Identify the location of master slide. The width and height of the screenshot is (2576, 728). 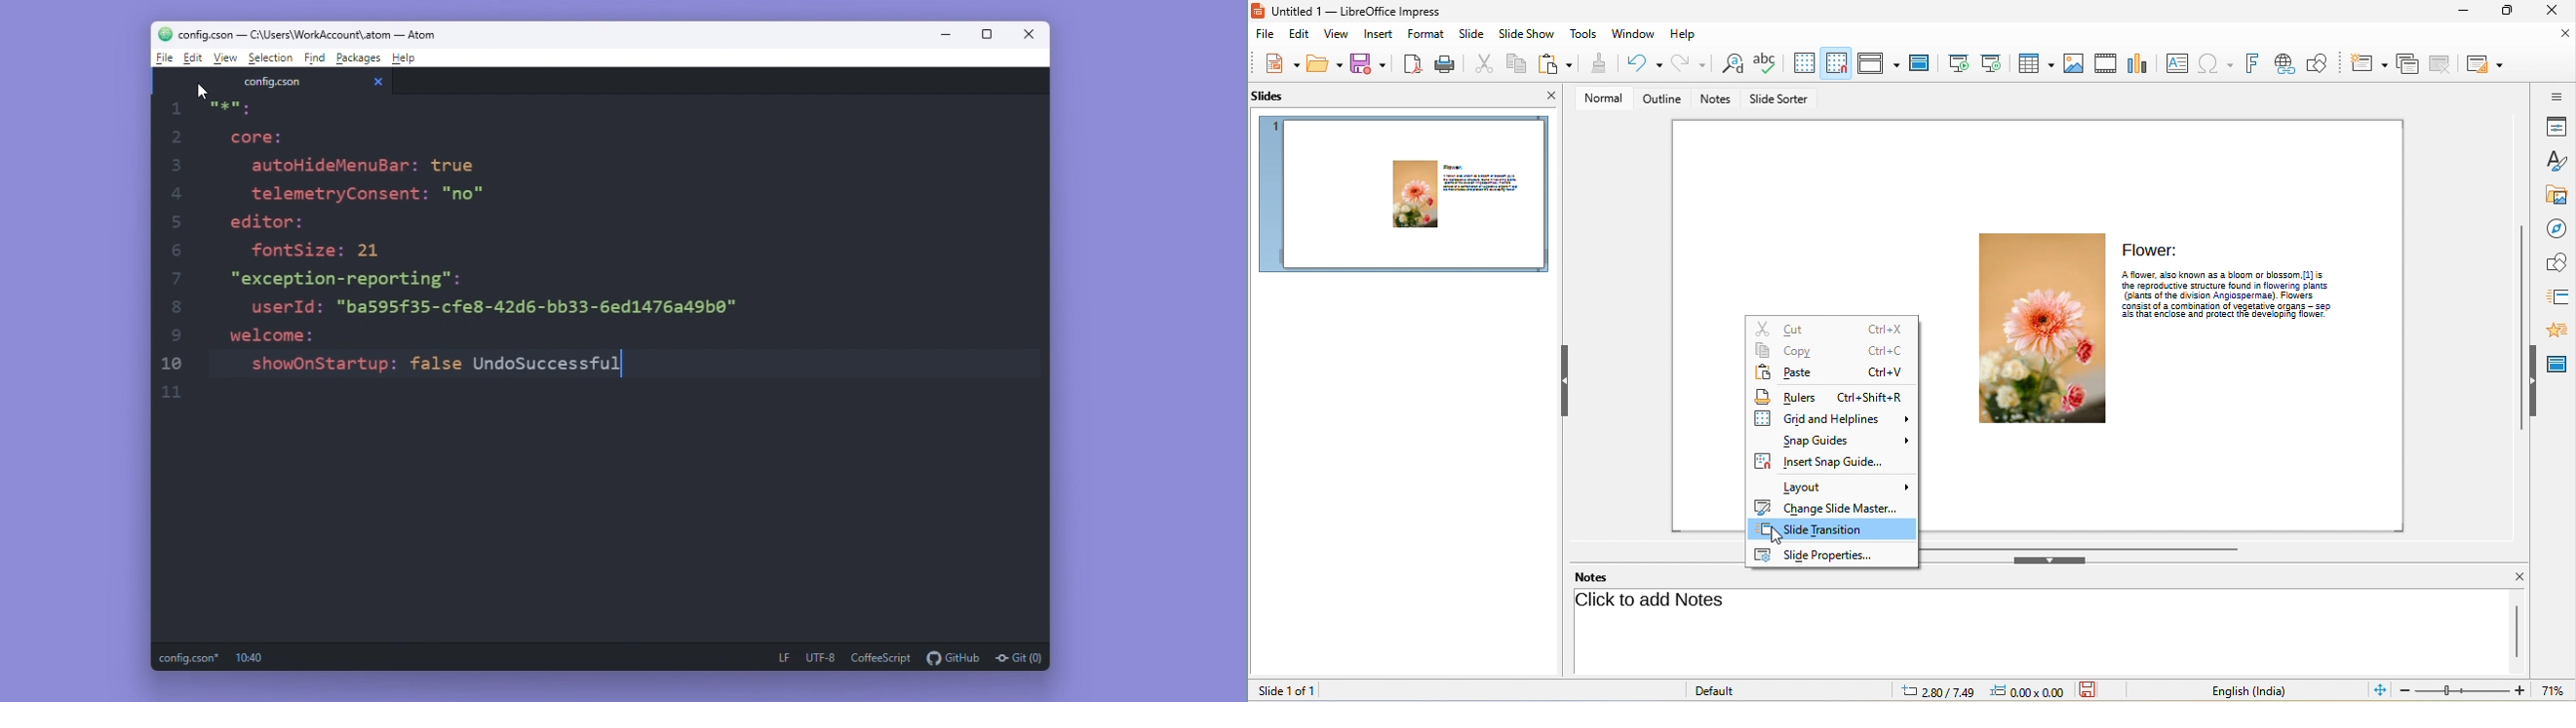
(1921, 63).